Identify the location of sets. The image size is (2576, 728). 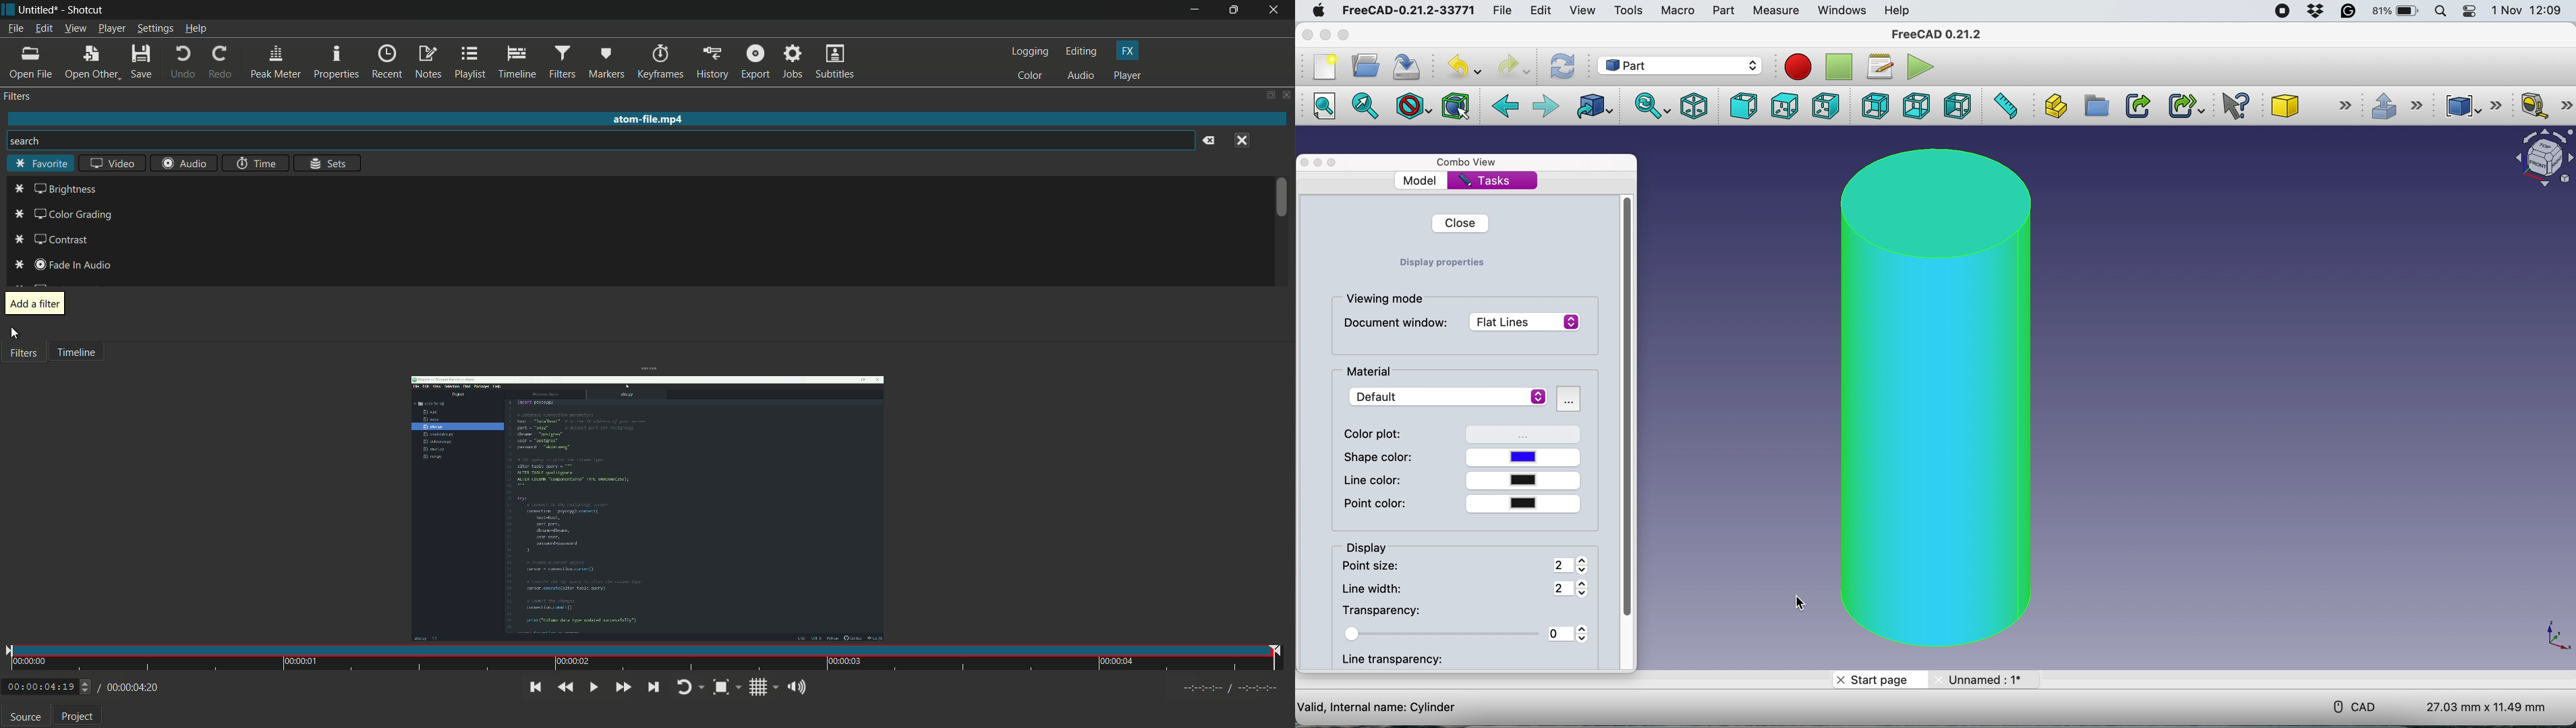
(330, 164).